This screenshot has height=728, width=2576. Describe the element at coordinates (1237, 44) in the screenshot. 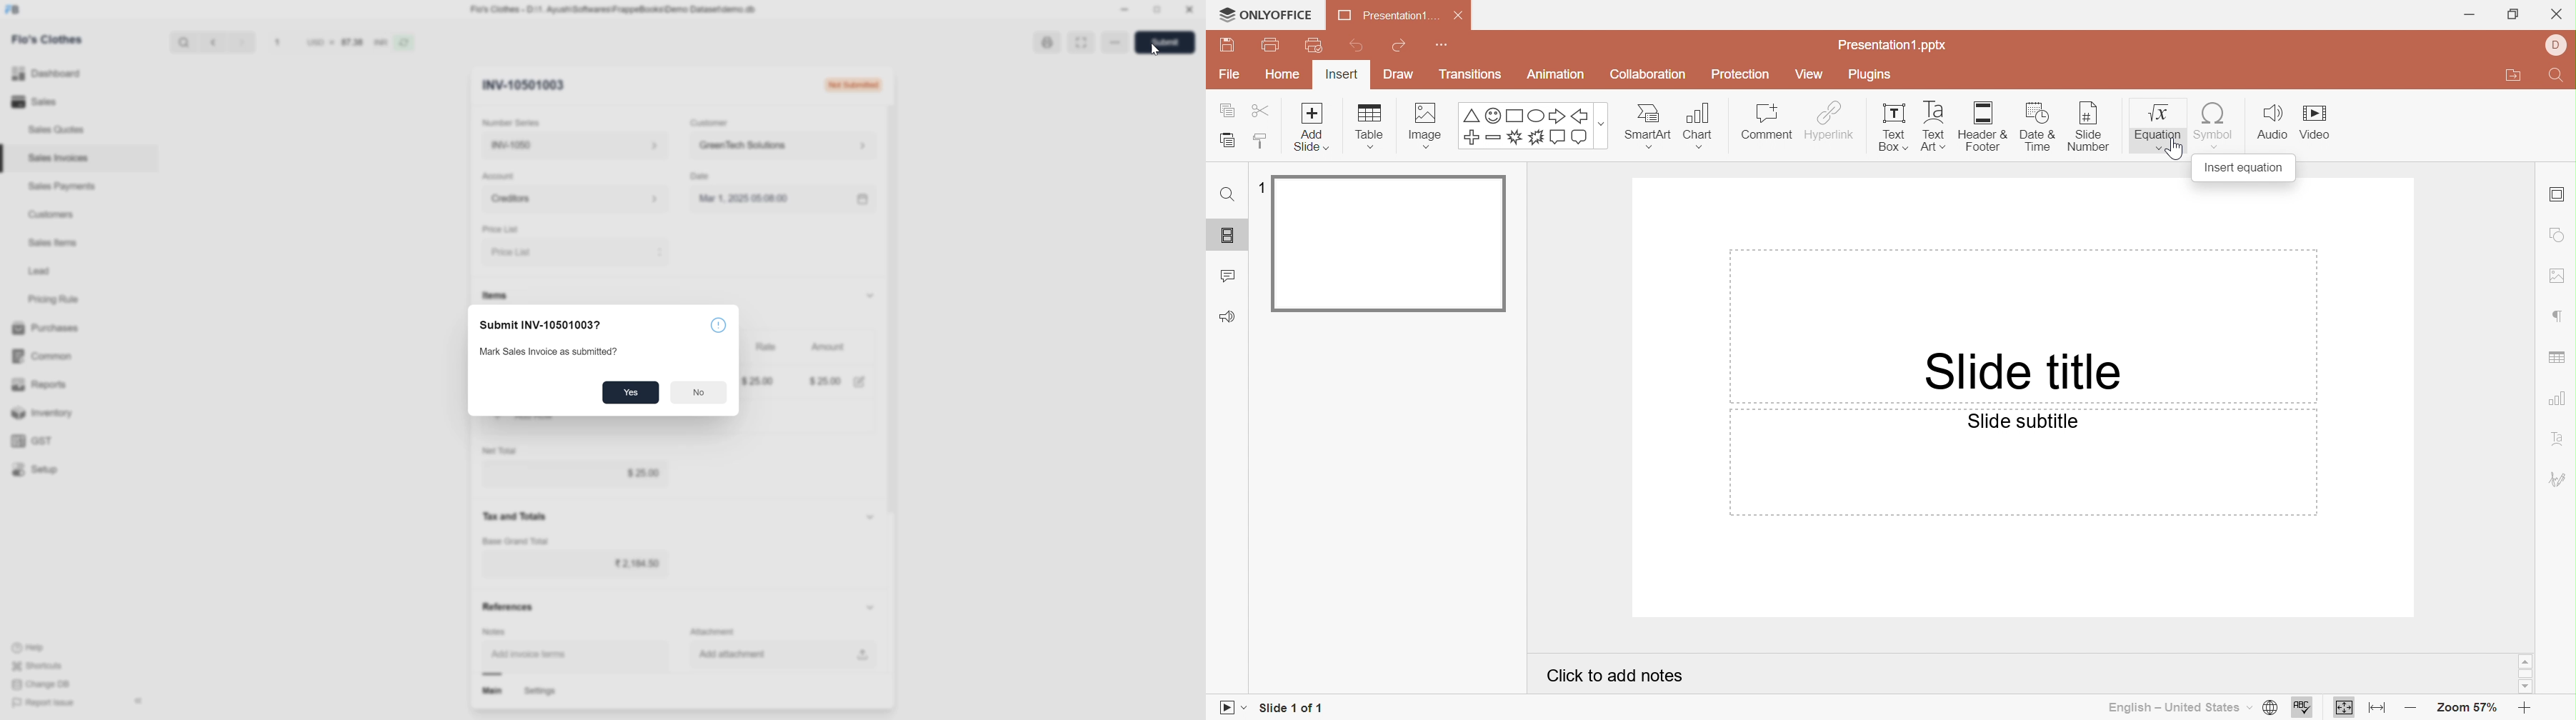

I see `Save` at that location.